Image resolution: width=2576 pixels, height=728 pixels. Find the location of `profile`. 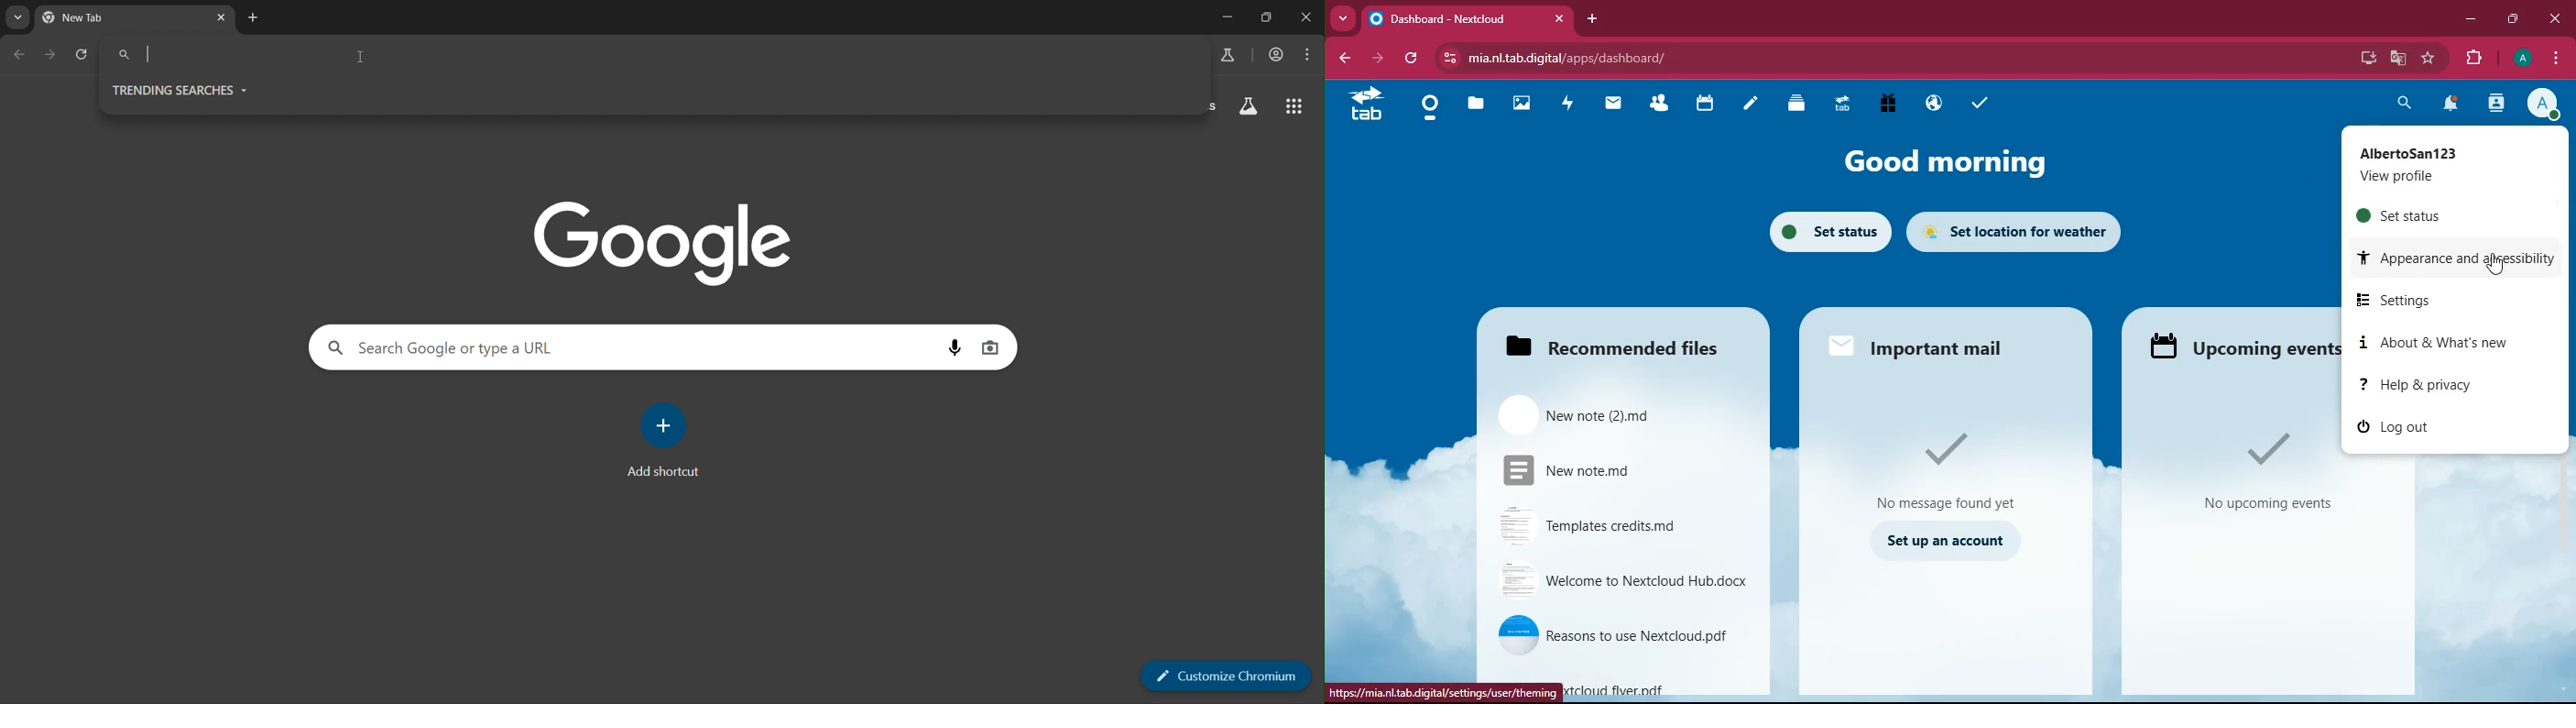

profile is located at coordinates (2539, 103).